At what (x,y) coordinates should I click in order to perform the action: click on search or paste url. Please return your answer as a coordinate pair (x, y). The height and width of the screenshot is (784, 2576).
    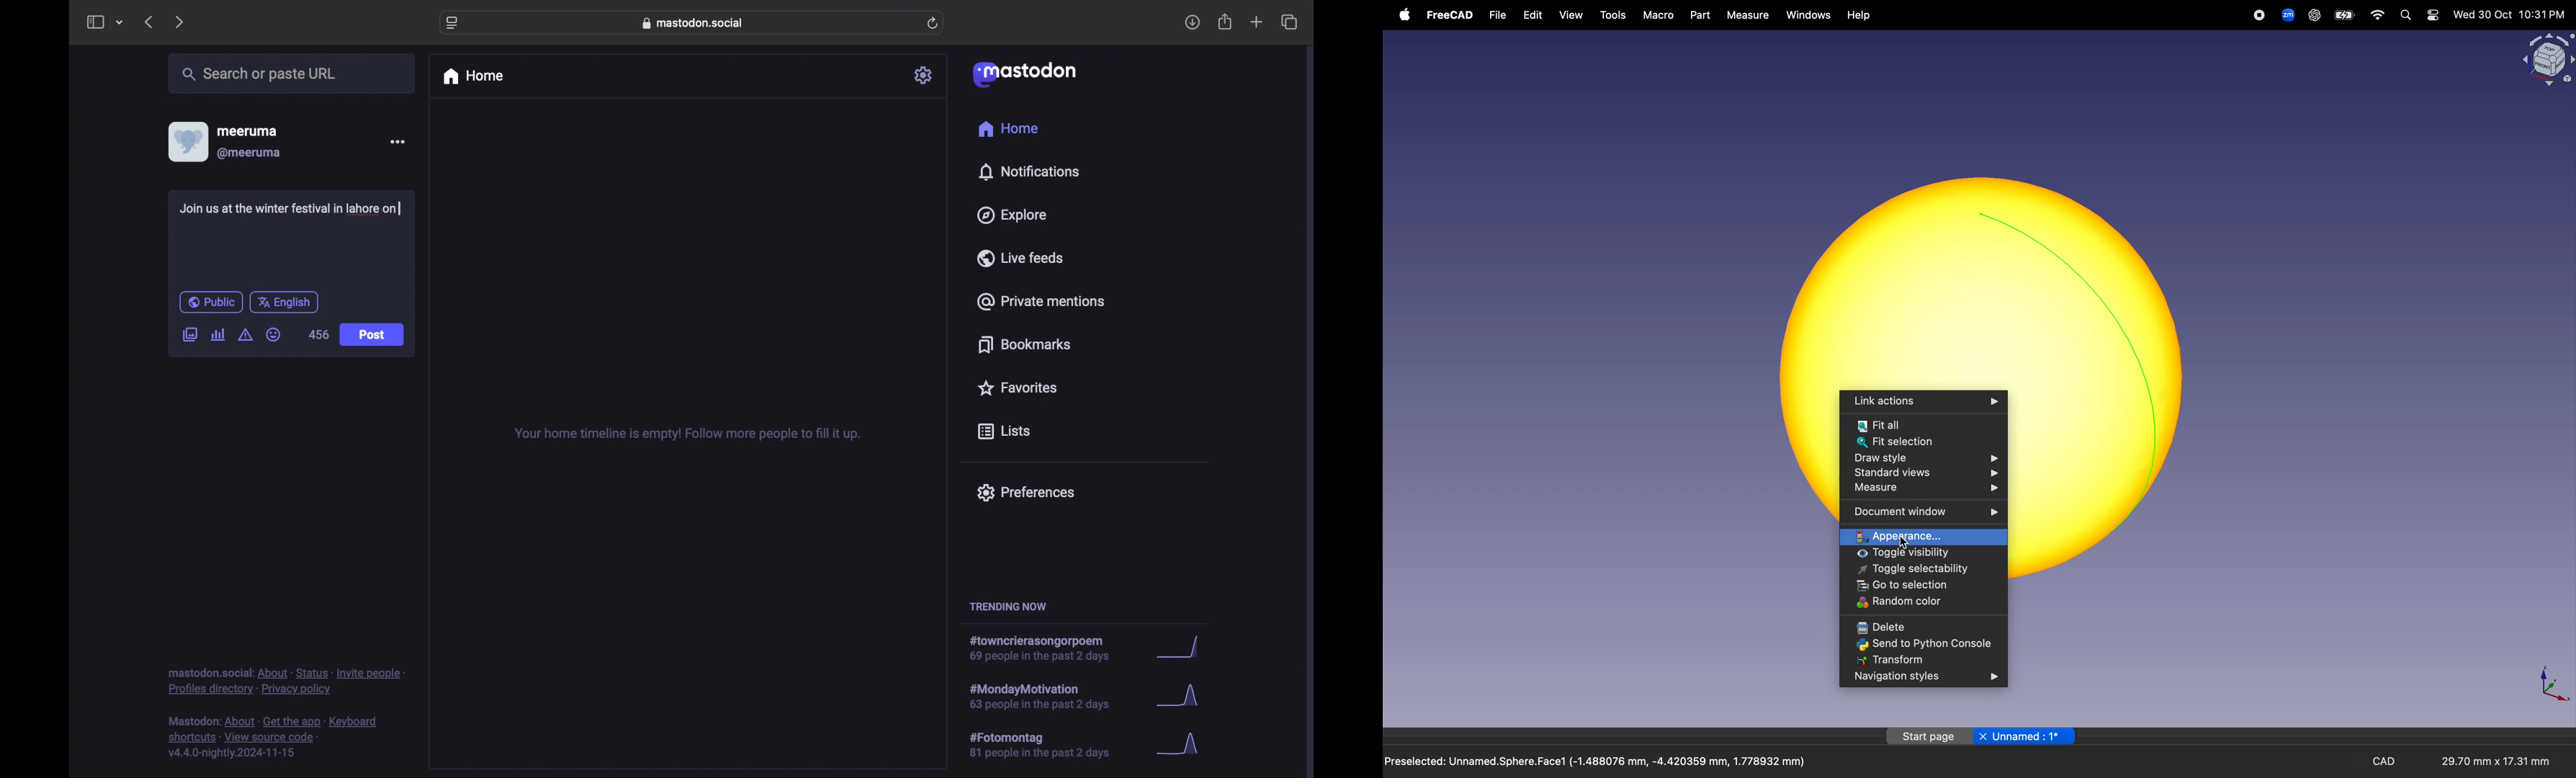
    Looking at the image, I should click on (259, 74).